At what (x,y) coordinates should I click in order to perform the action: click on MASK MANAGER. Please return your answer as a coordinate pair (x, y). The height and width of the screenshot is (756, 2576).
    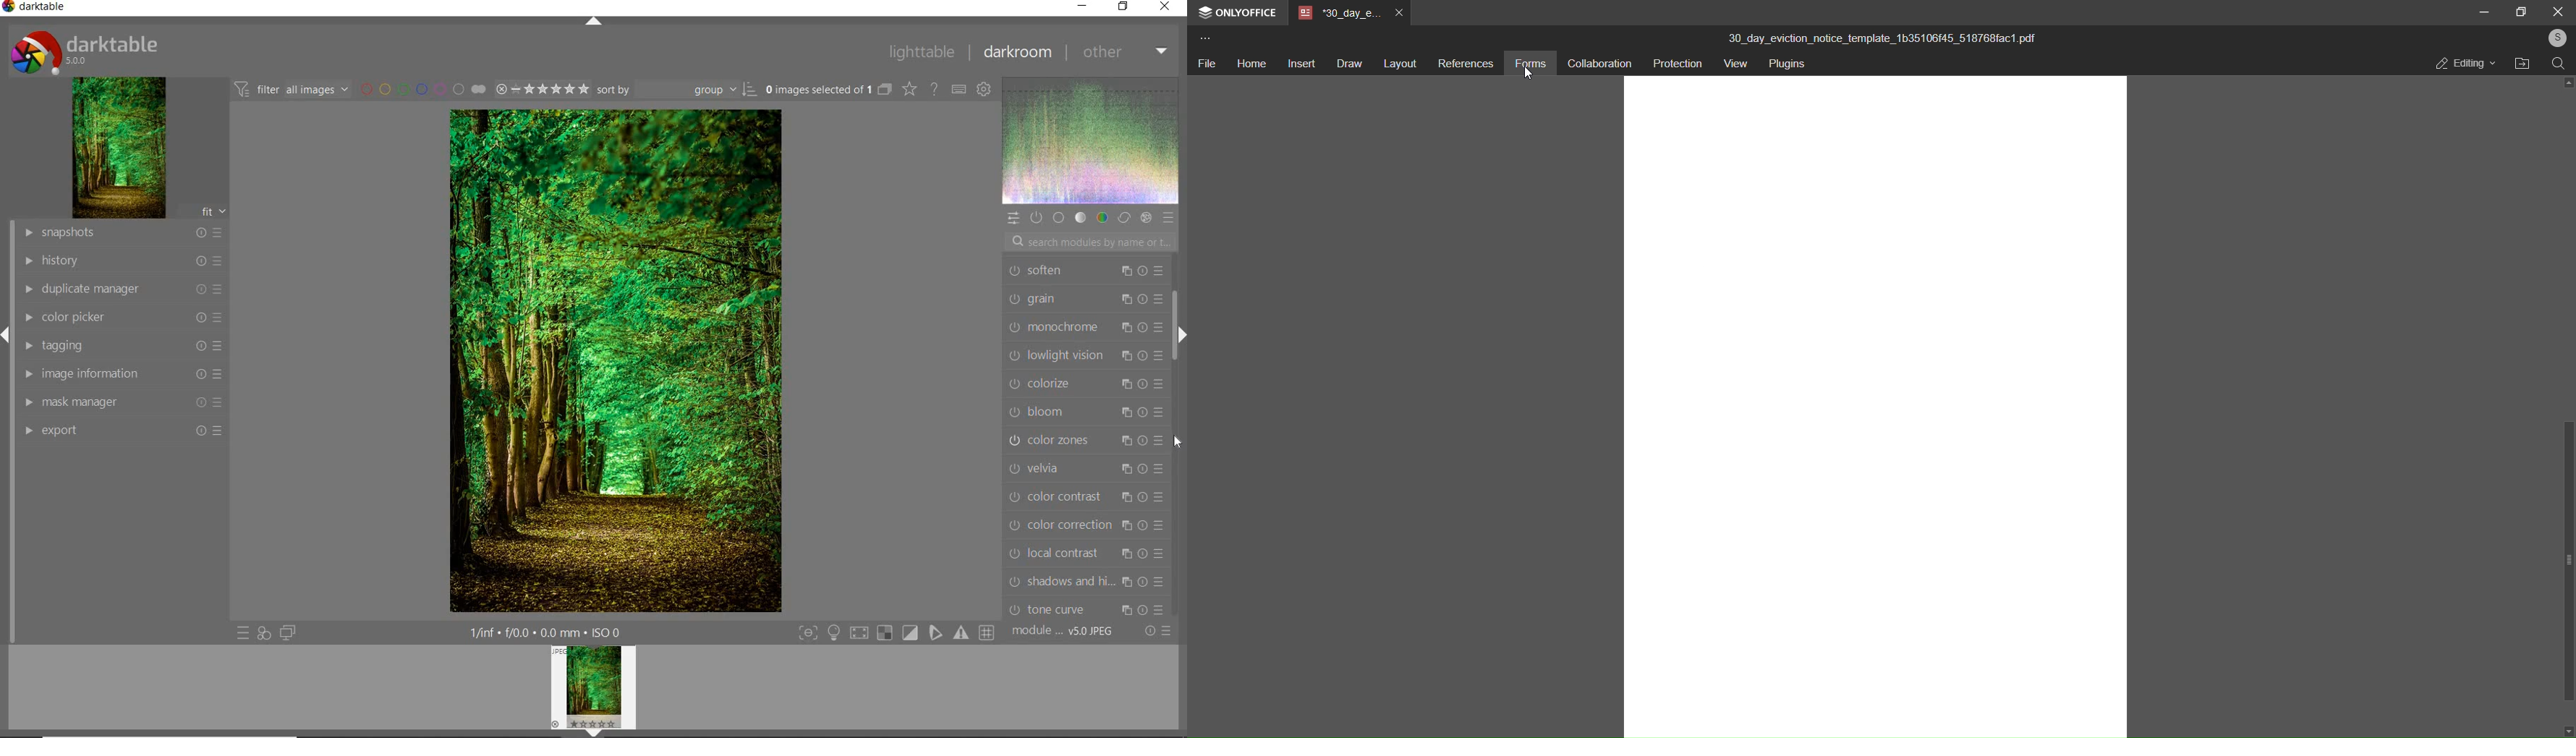
    Looking at the image, I should click on (120, 404).